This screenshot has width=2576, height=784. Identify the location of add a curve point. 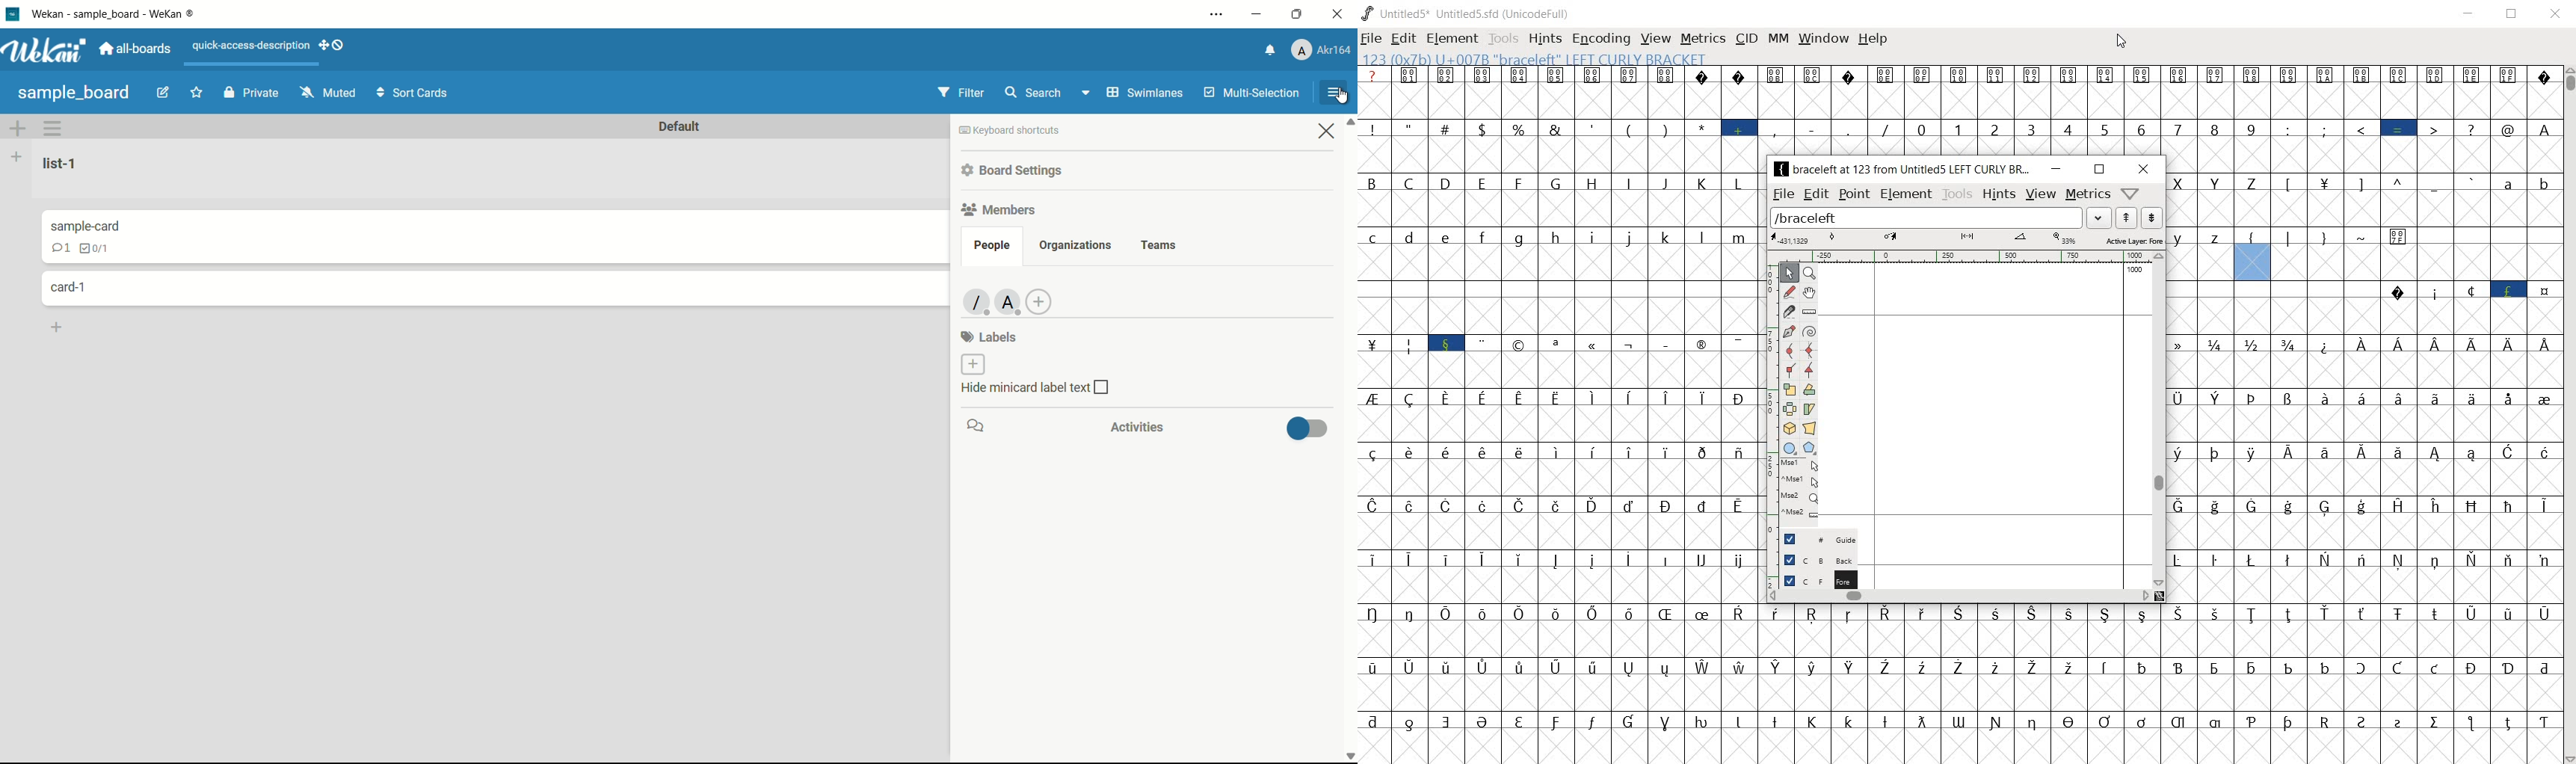
(1790, 351).